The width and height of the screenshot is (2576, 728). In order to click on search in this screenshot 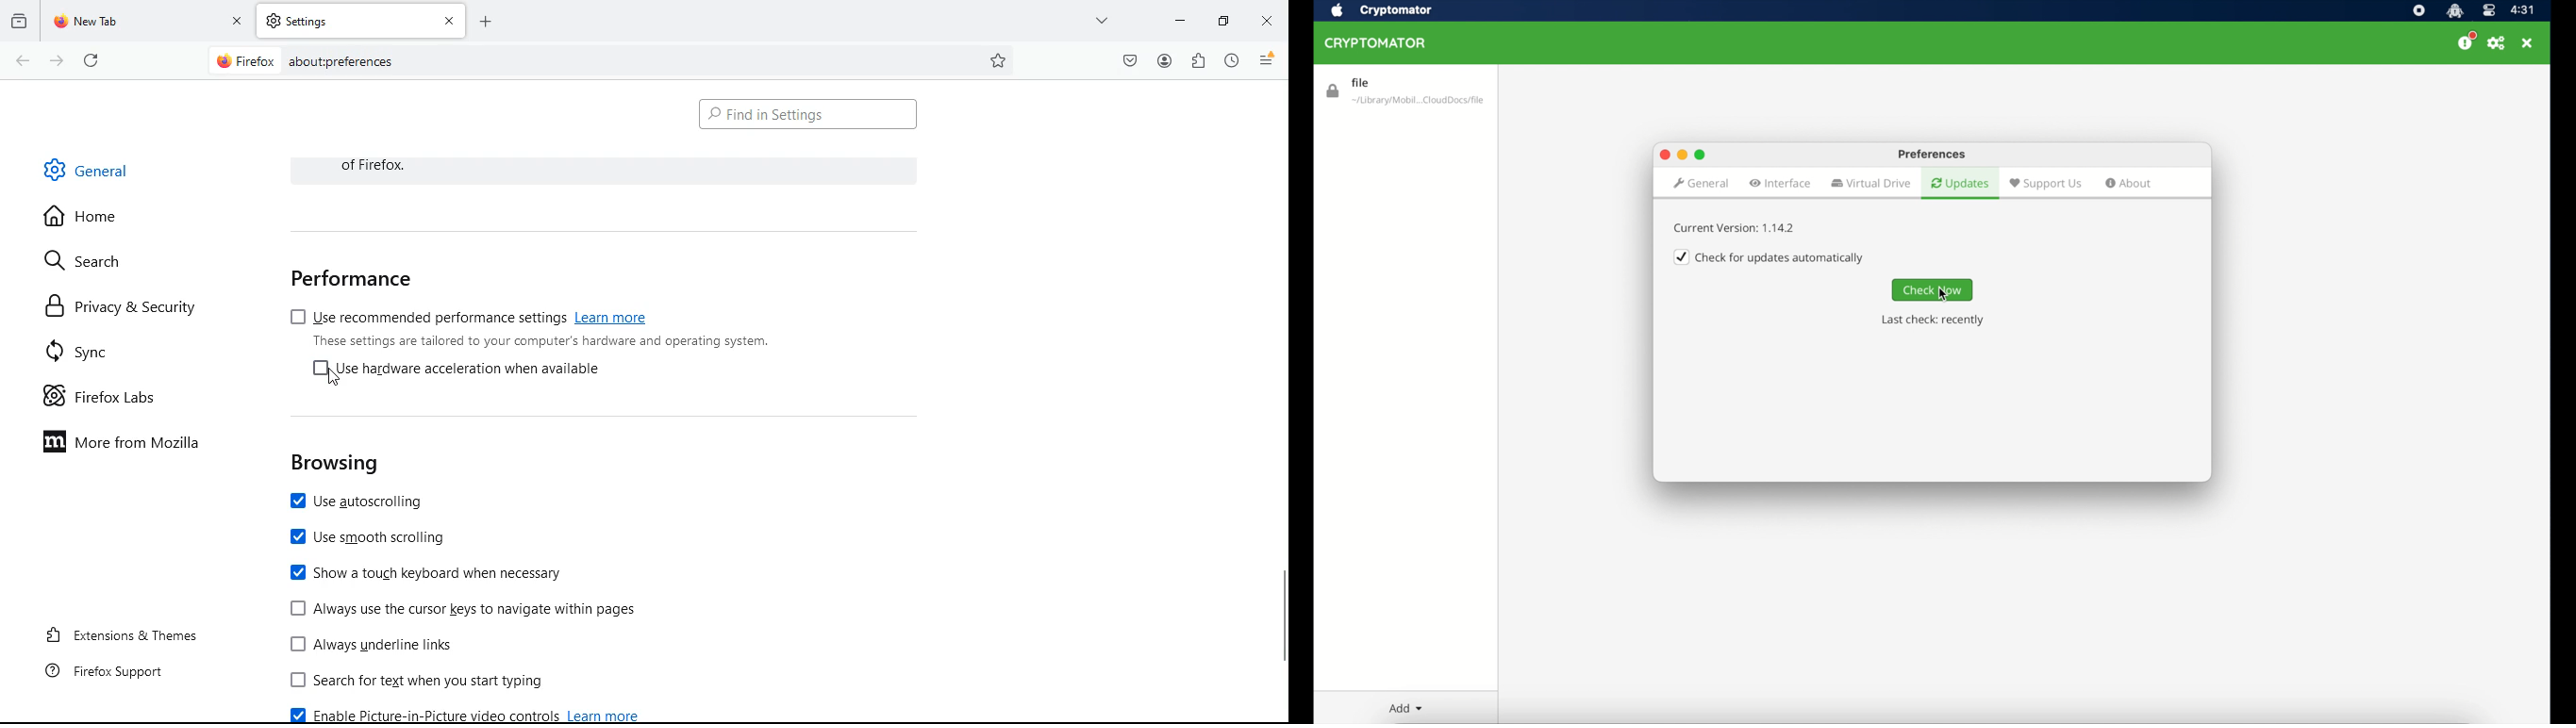, I will do `click(91, 263)`.